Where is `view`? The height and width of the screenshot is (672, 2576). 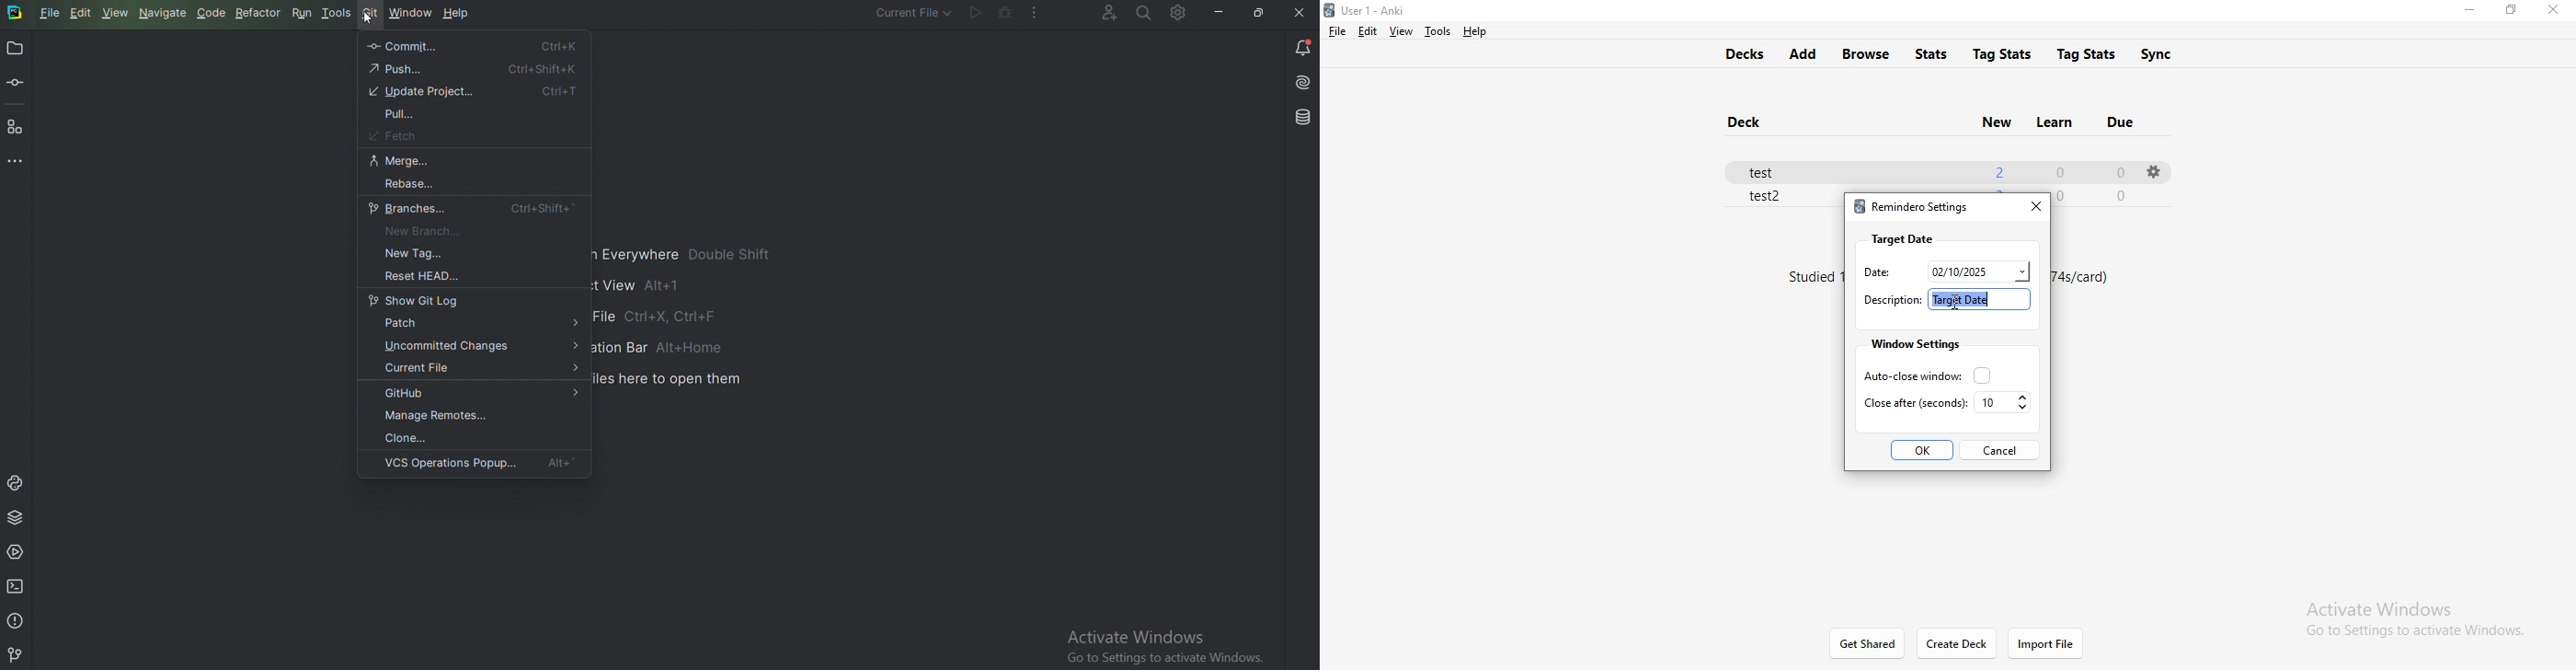
view is located at coordinates (1399, 31).